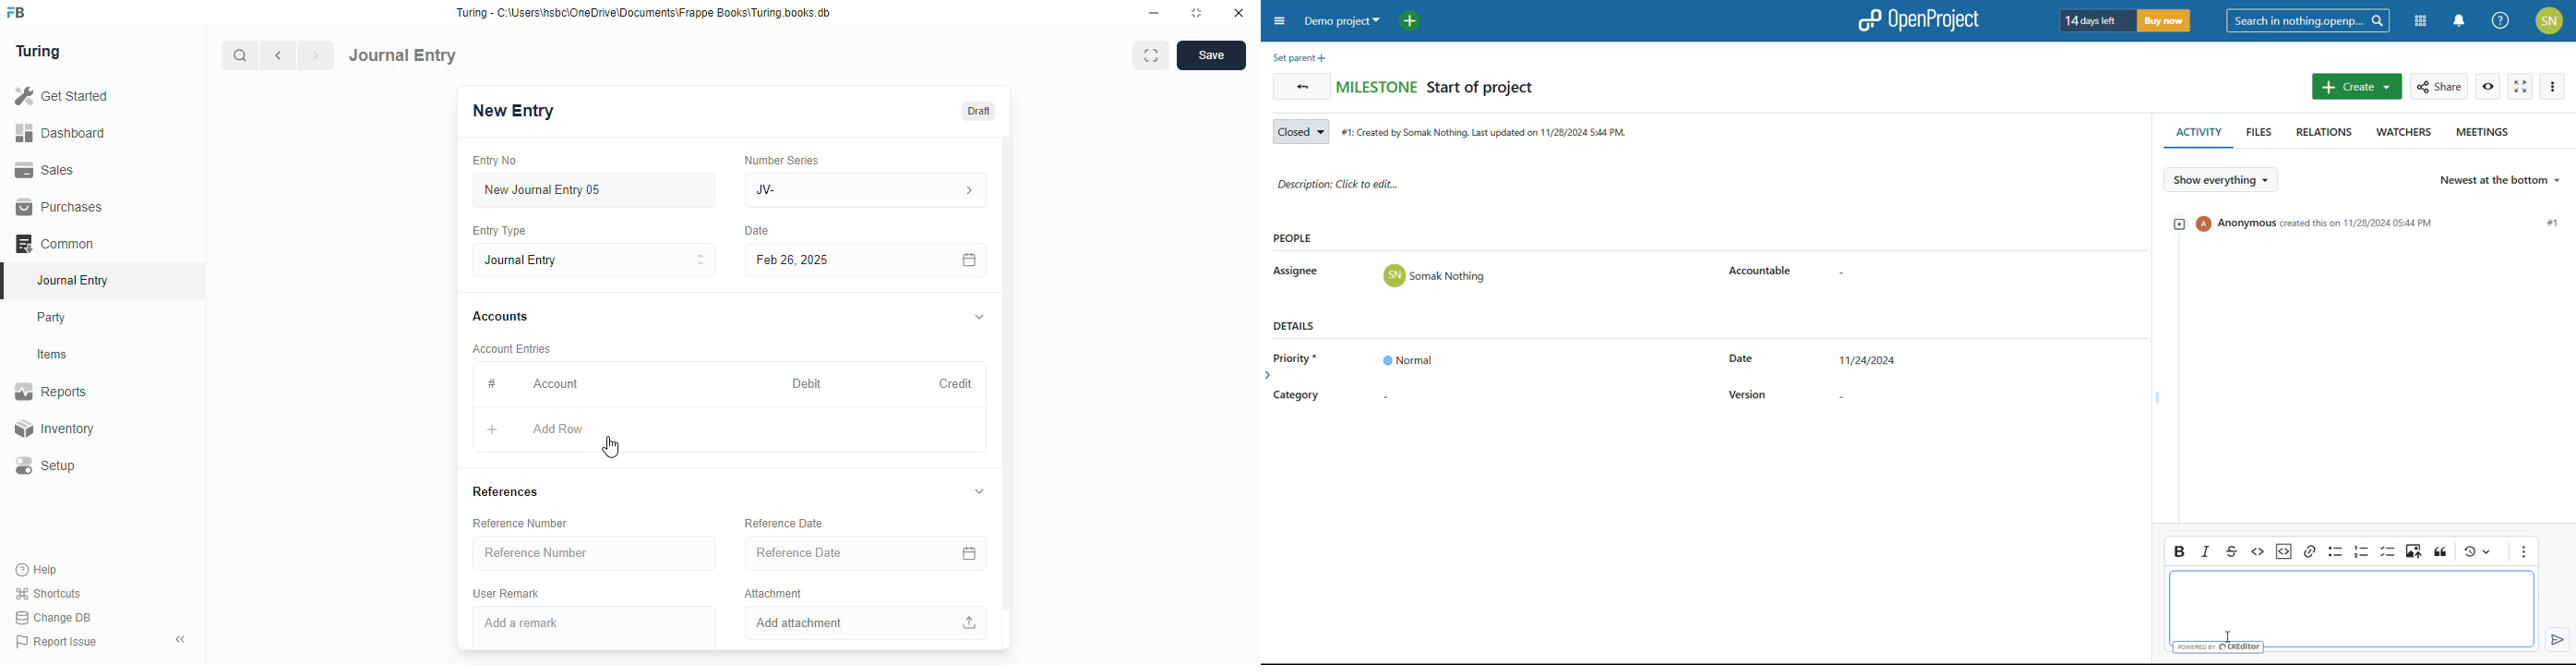 Image resolution: width=2576 pixels, height=672 pixels. What do you see at coordinates (1239, 13) in the screenshot?
I see `close` at bounding box center [1239, 13].